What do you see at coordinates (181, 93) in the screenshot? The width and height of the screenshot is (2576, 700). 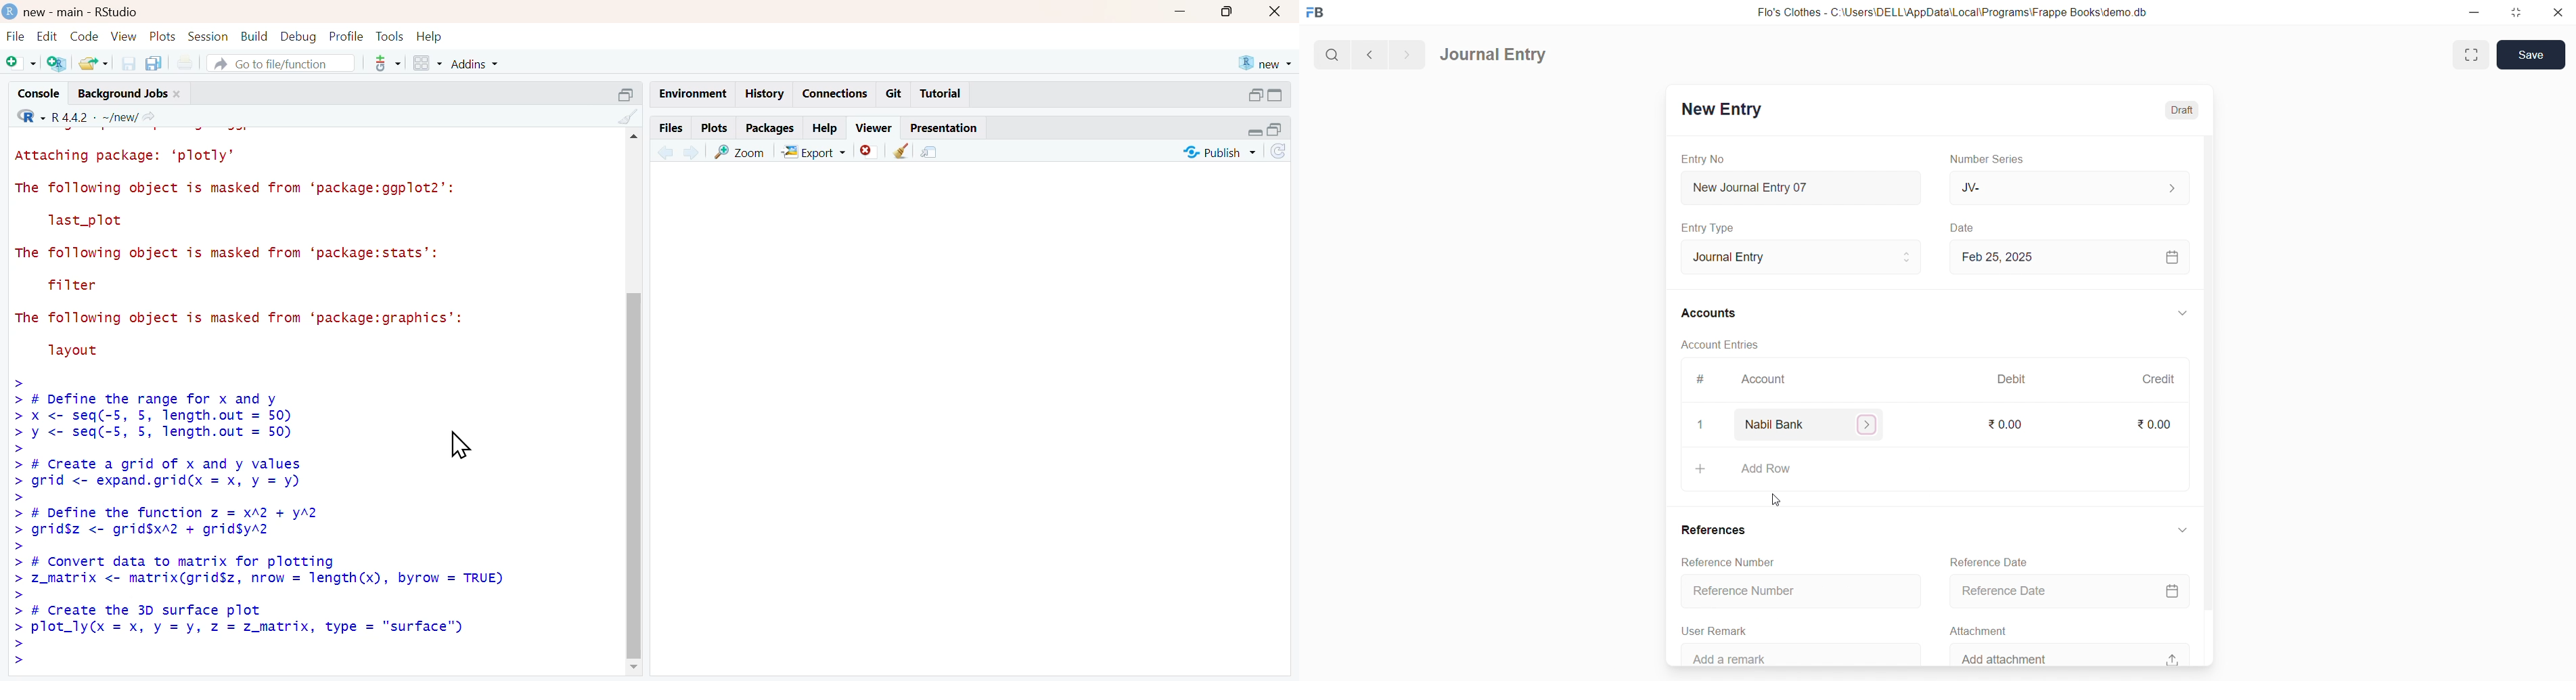 I see `close` at bounding box center [181, 93].